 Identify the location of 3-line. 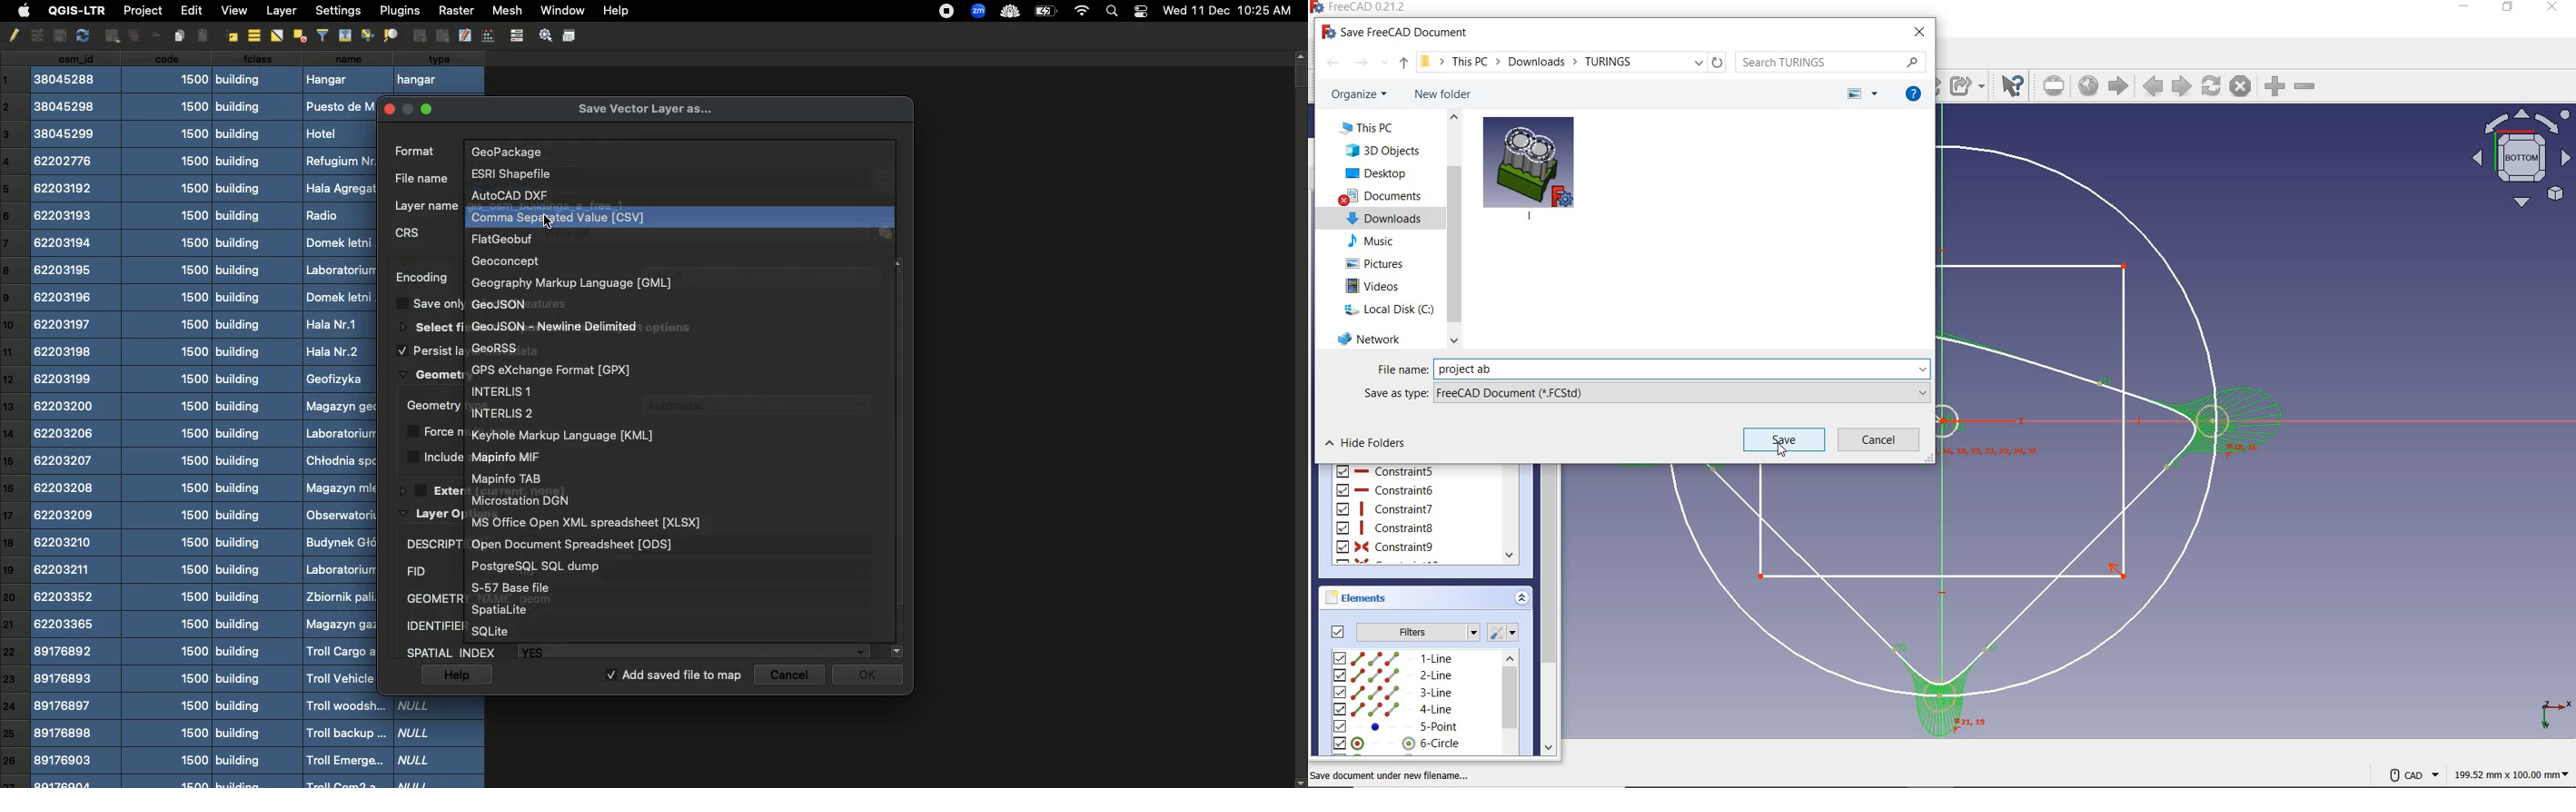
(1393, 693).